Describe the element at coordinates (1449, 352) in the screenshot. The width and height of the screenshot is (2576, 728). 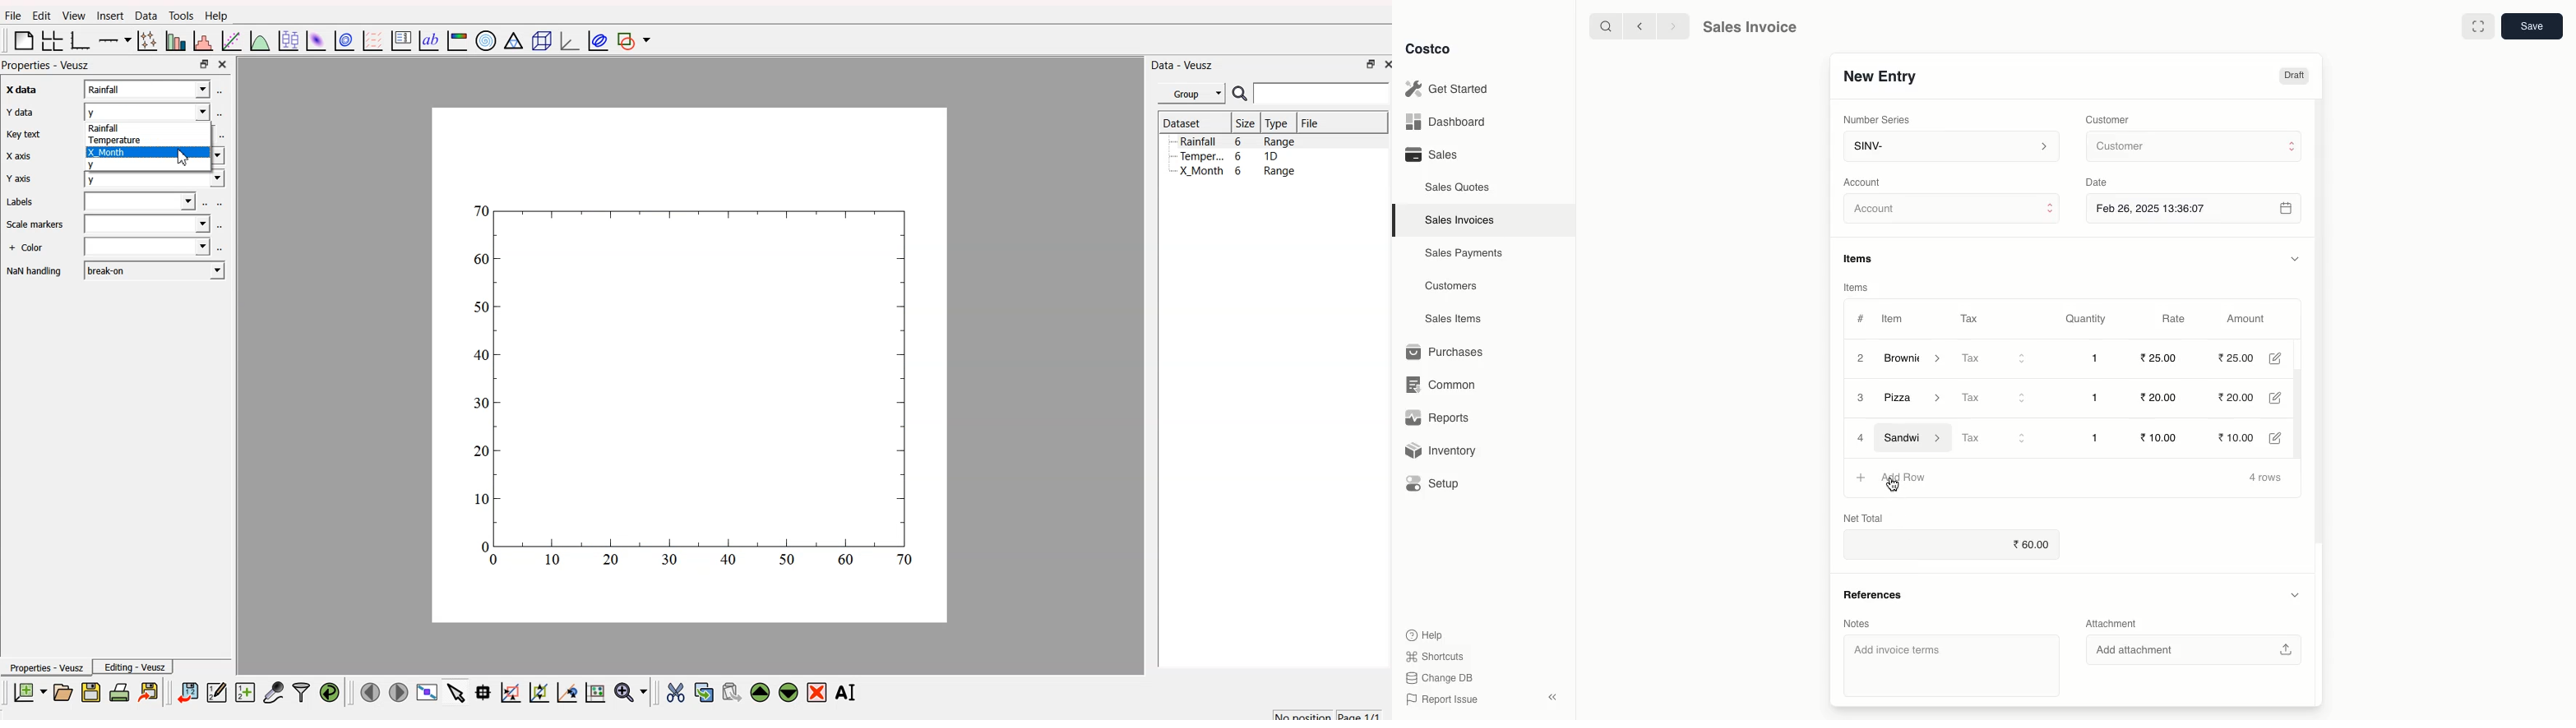
I see `Purchases` at that location.